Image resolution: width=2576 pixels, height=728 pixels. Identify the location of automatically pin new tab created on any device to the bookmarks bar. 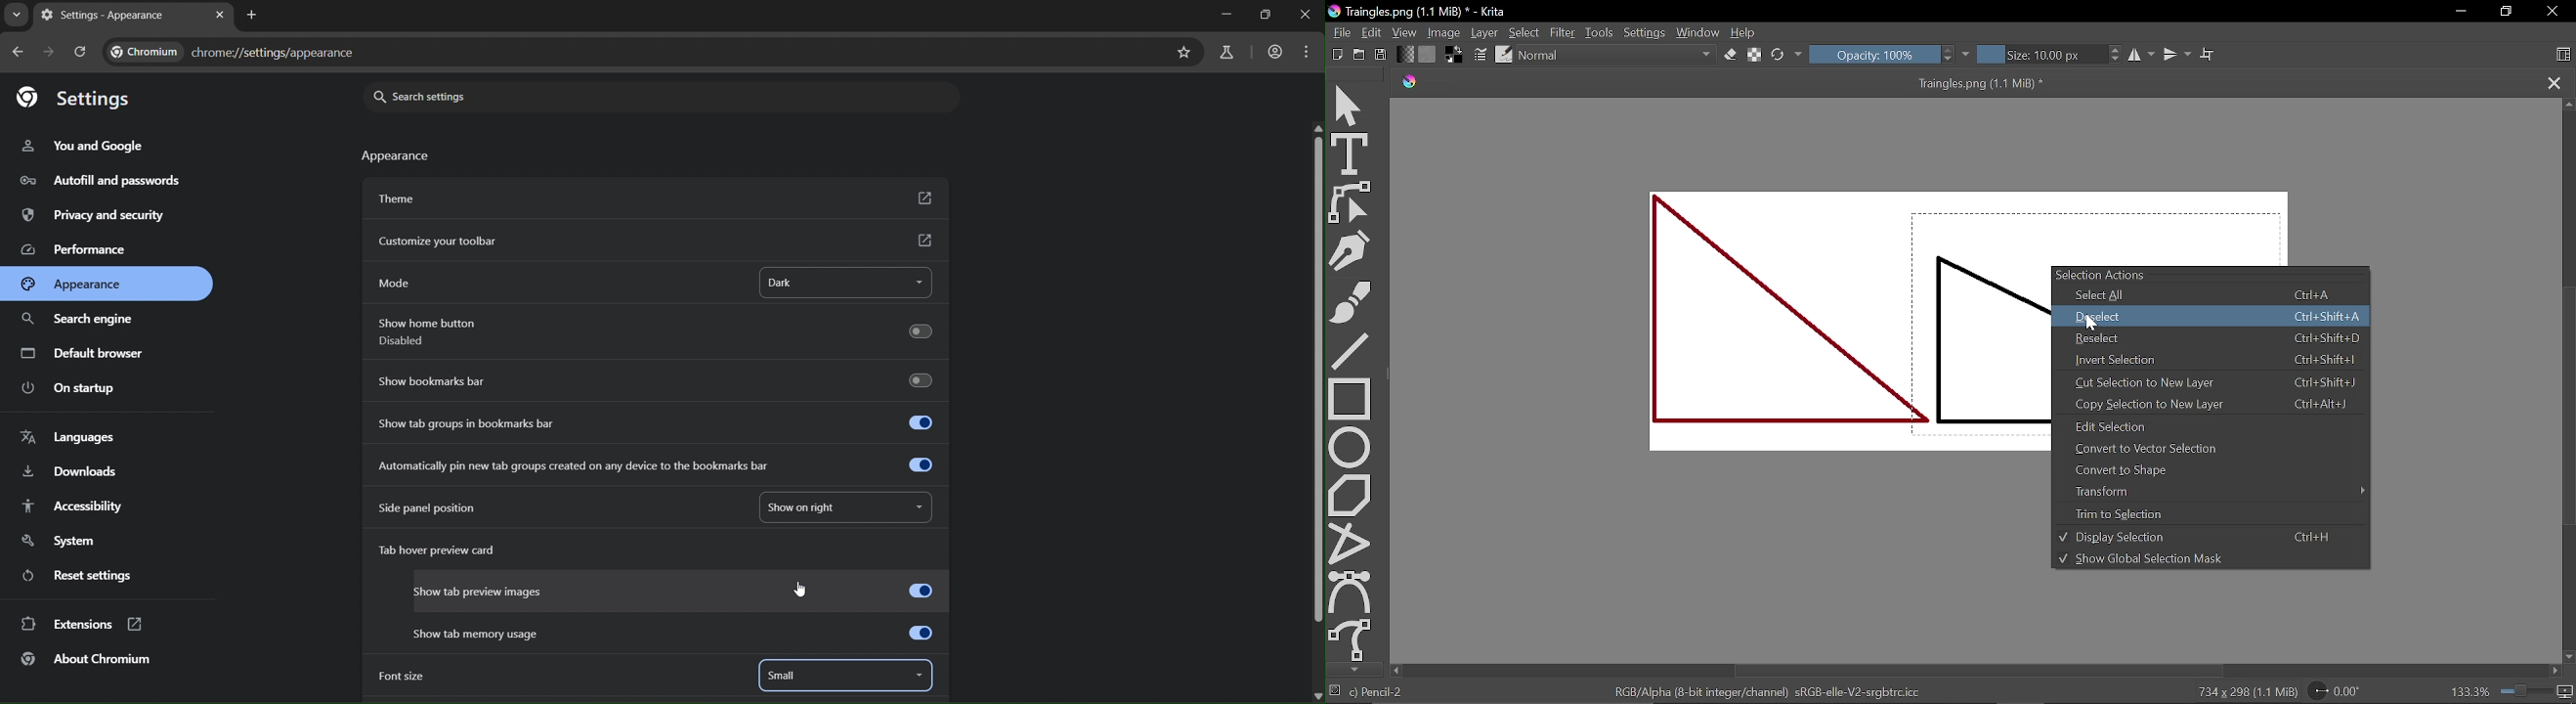
(655, 466).